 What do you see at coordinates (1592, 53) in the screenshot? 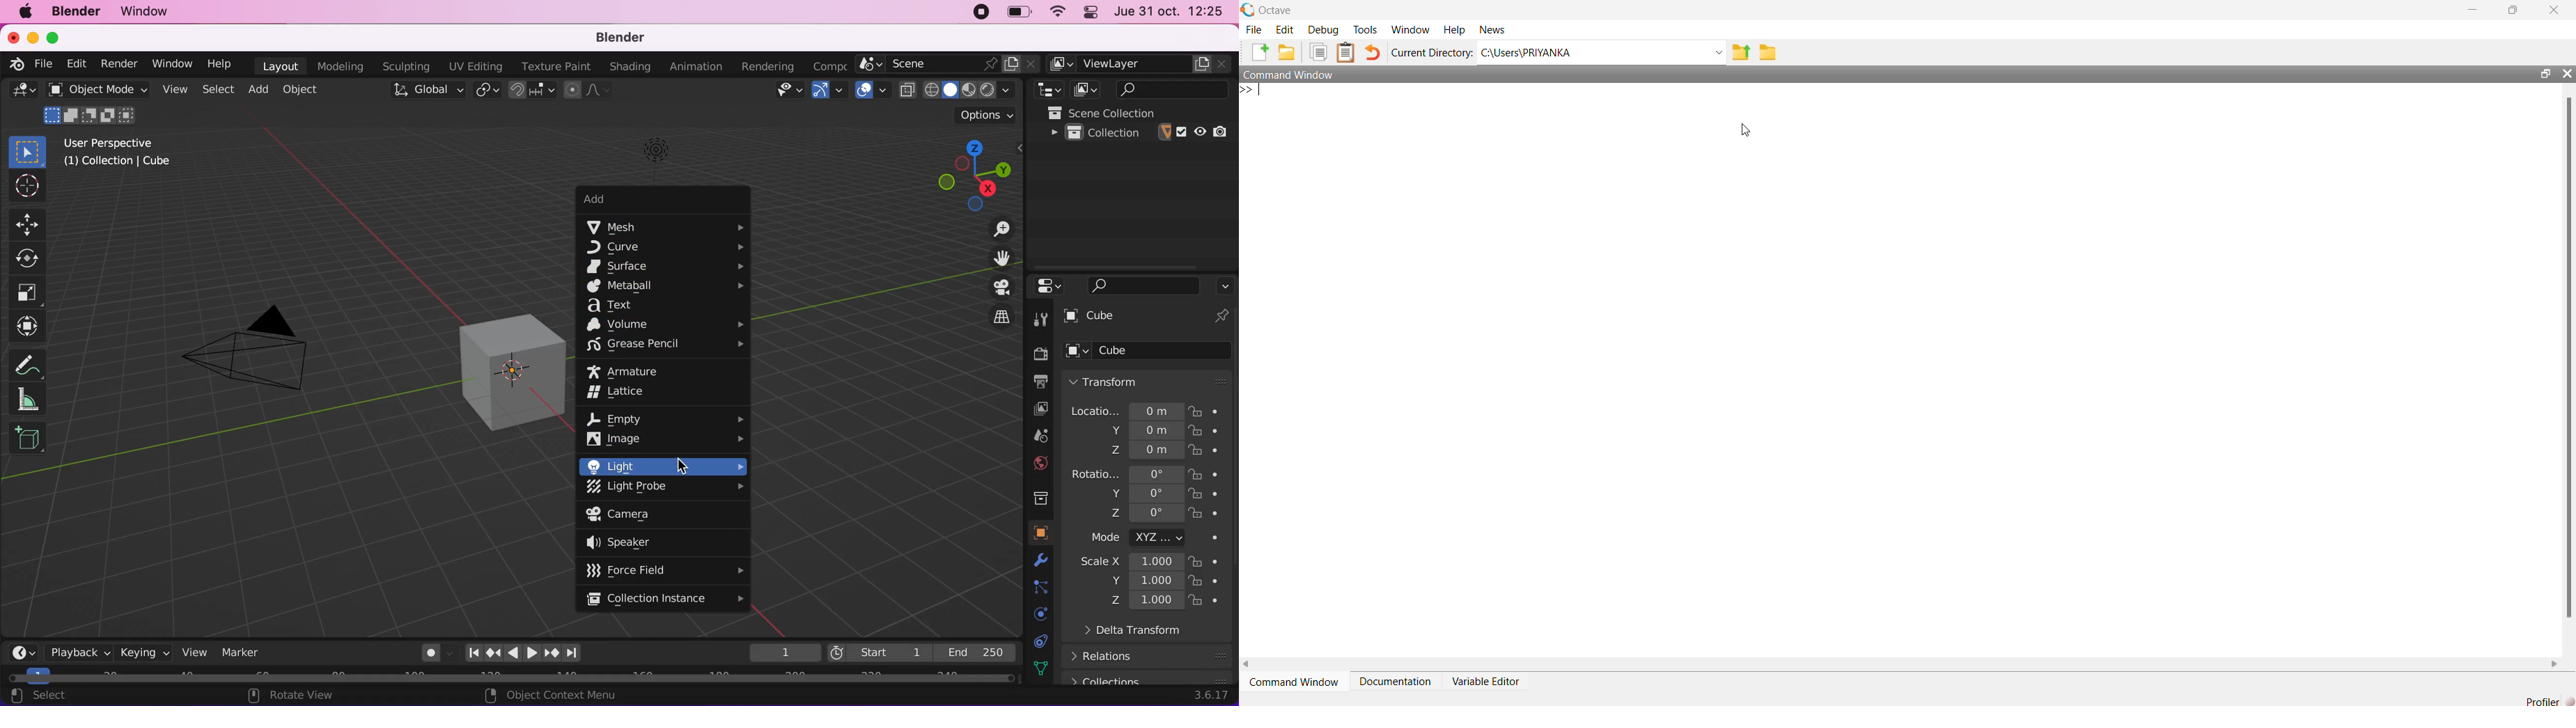
I see `C:\Users\PRIYANKA` at bounding box center [1592, 53].